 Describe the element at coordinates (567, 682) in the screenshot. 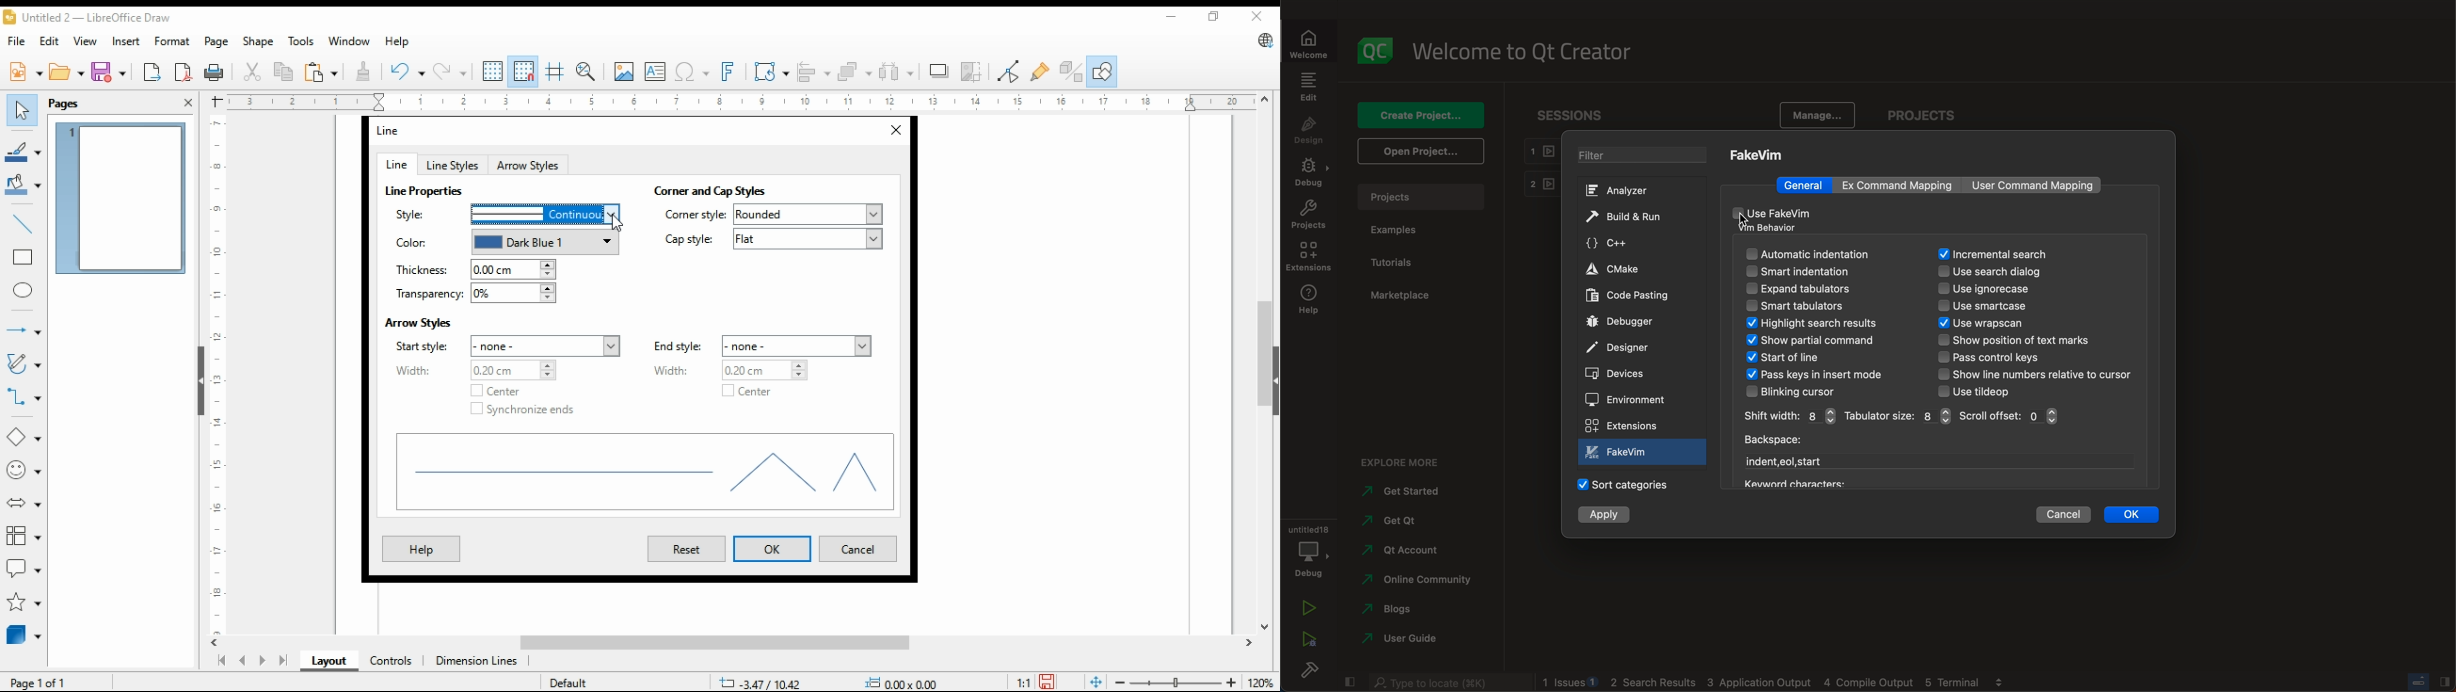

I see `default` at that location.